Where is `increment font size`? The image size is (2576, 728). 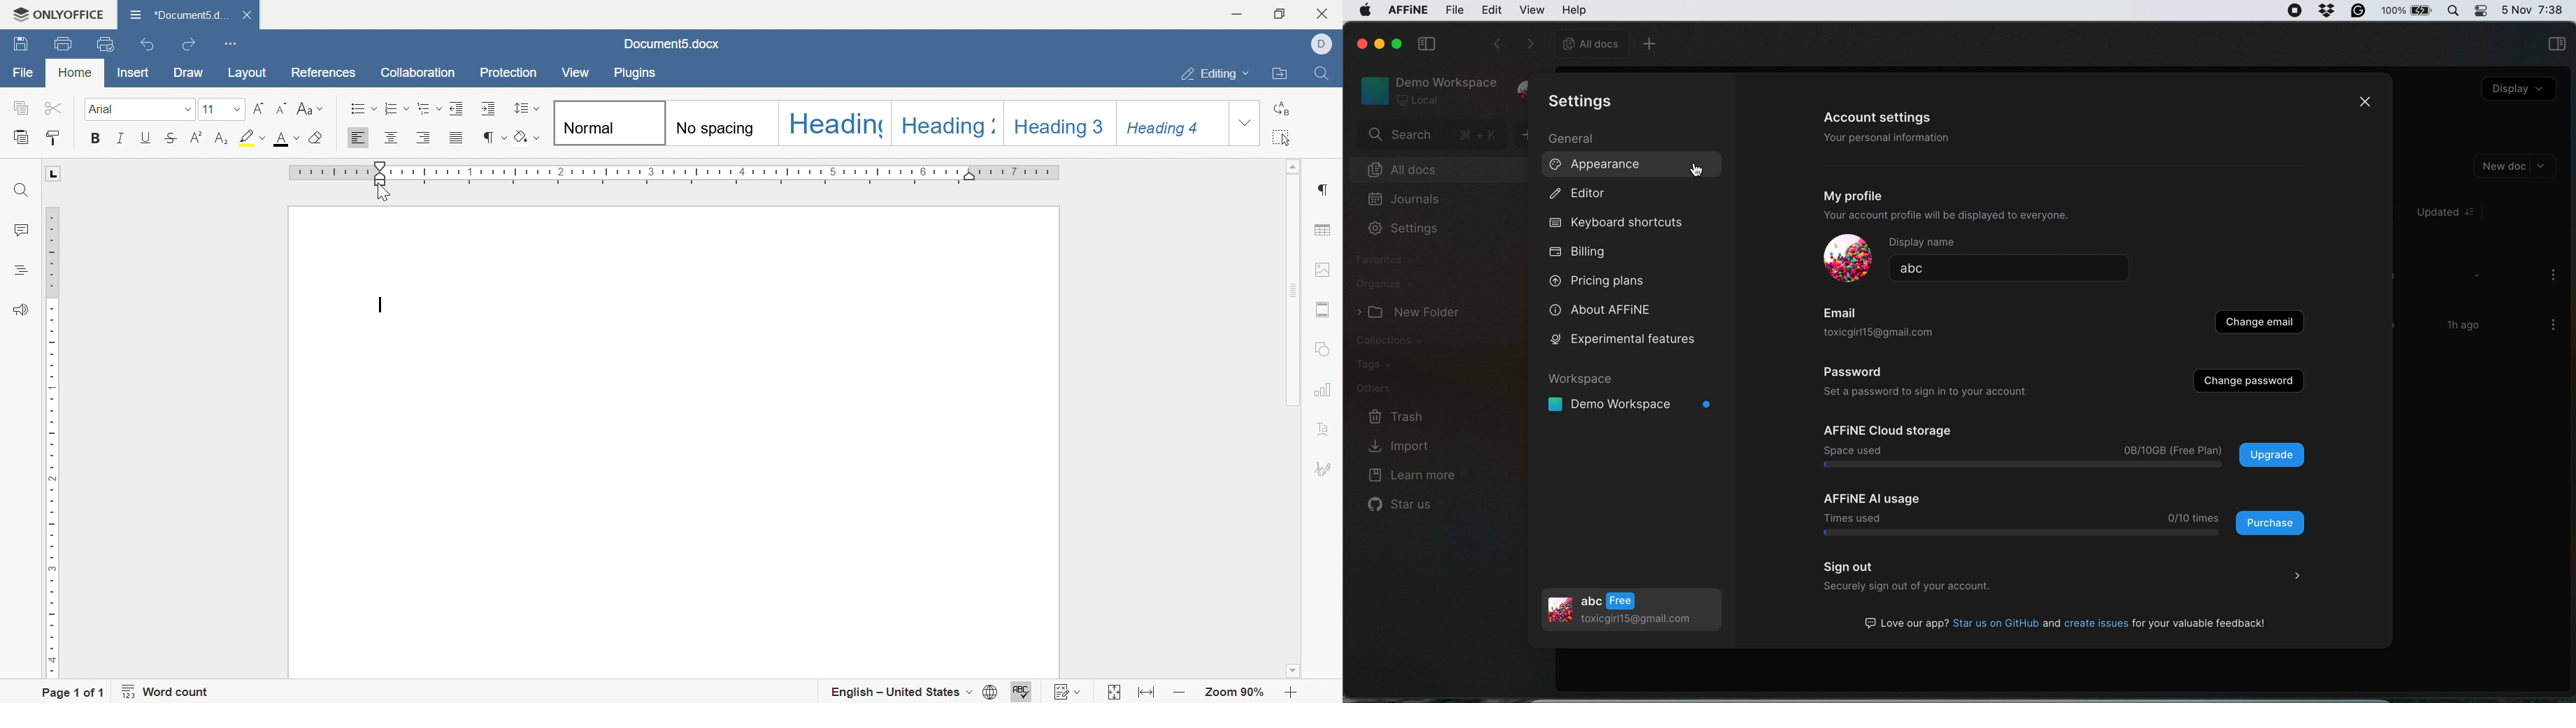 increment font size is located at coordinates (259, 107).